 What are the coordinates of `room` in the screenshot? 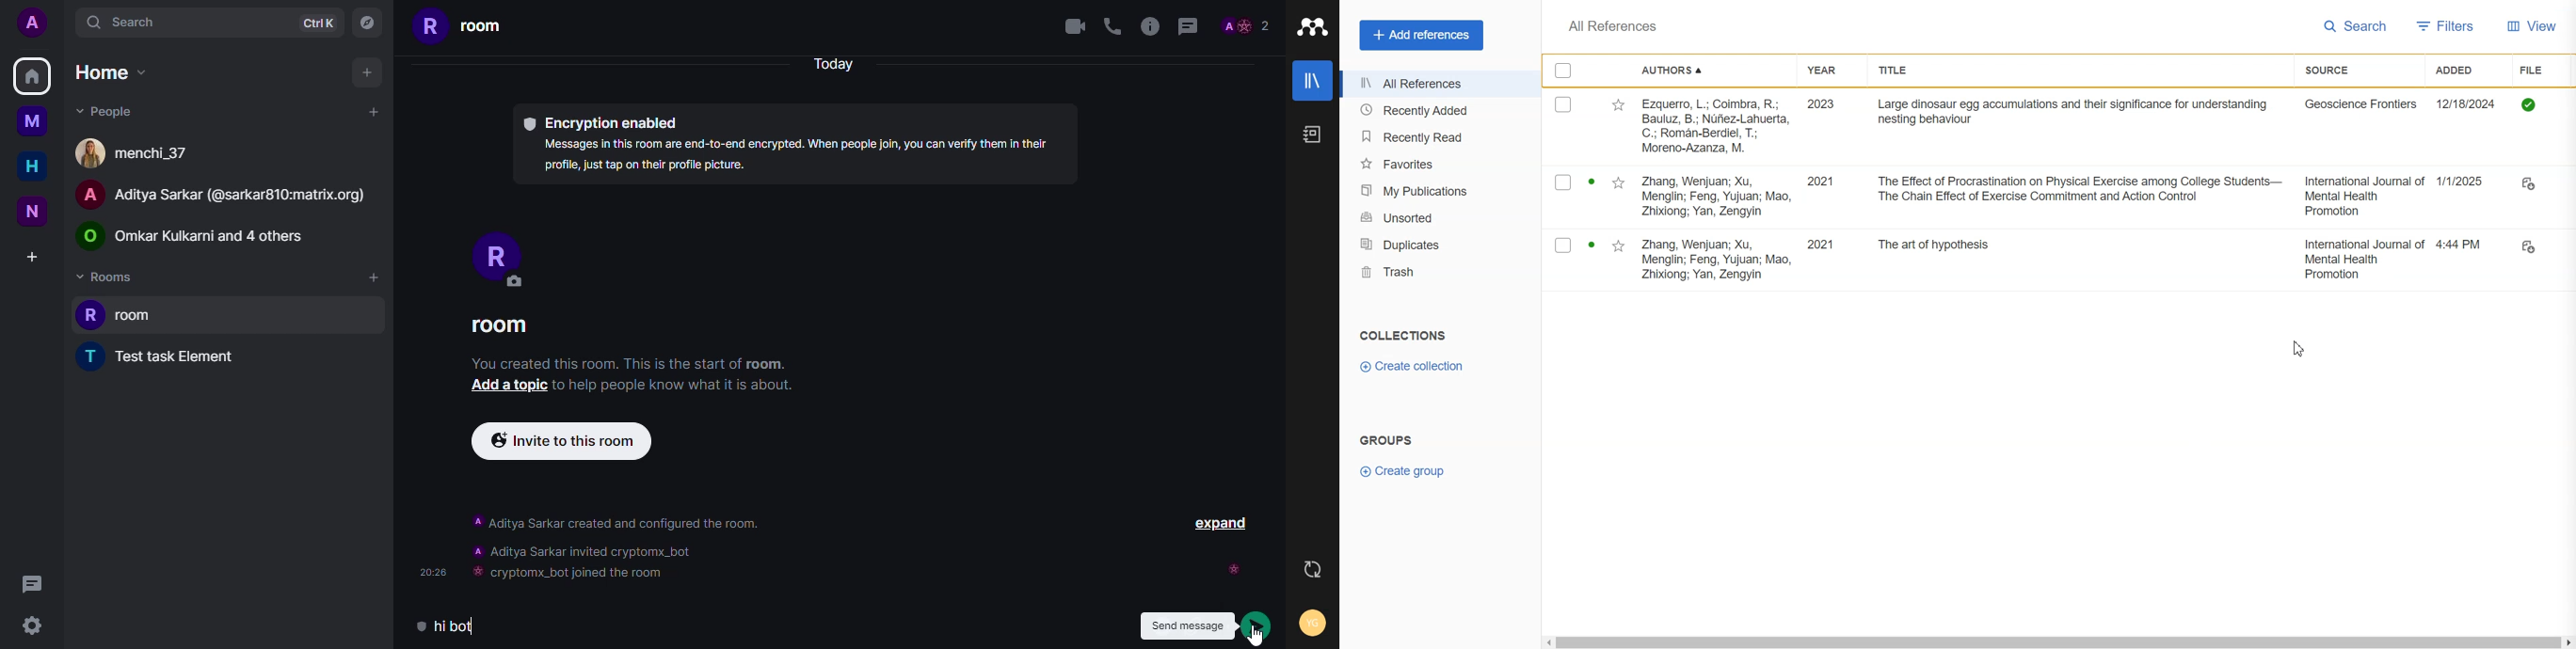 It's located at (474, 28).